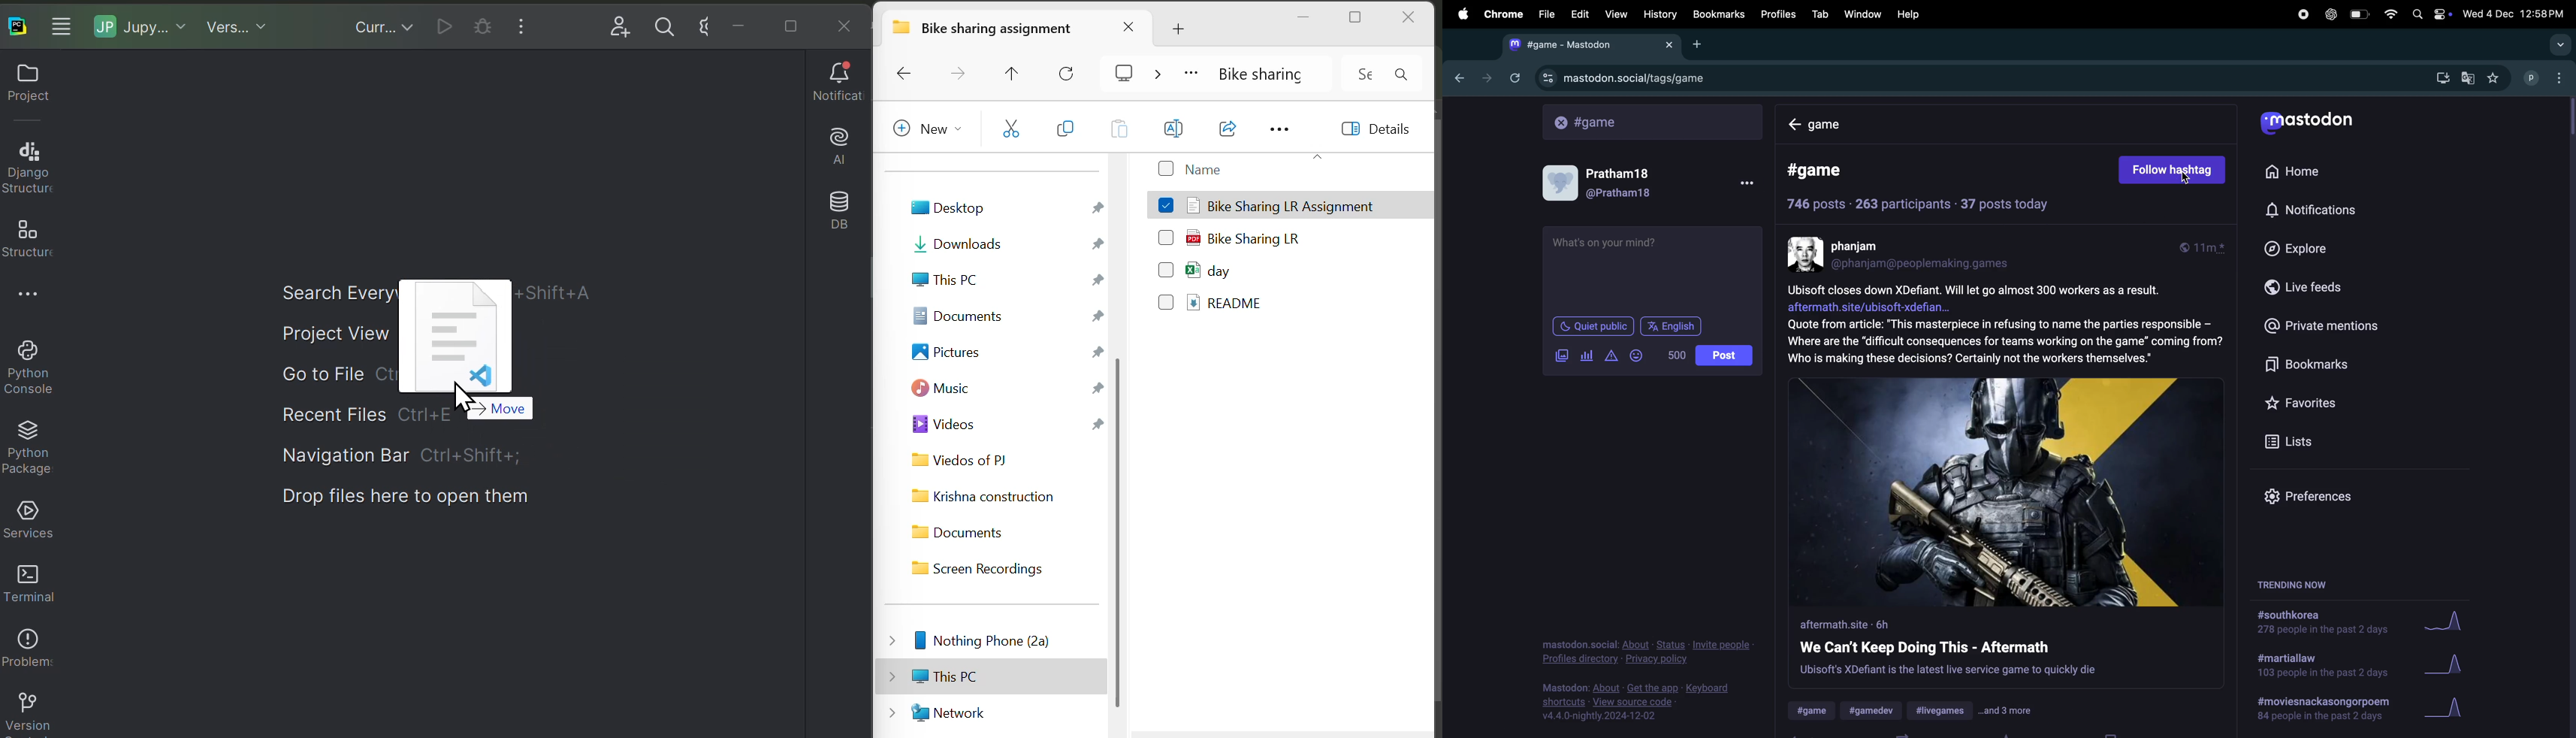 Image resolution: width=2576 pixels, height=756 pixels. Describe the element at coordinates (2303, 173) in the screenshot. I see `Home` at that location.